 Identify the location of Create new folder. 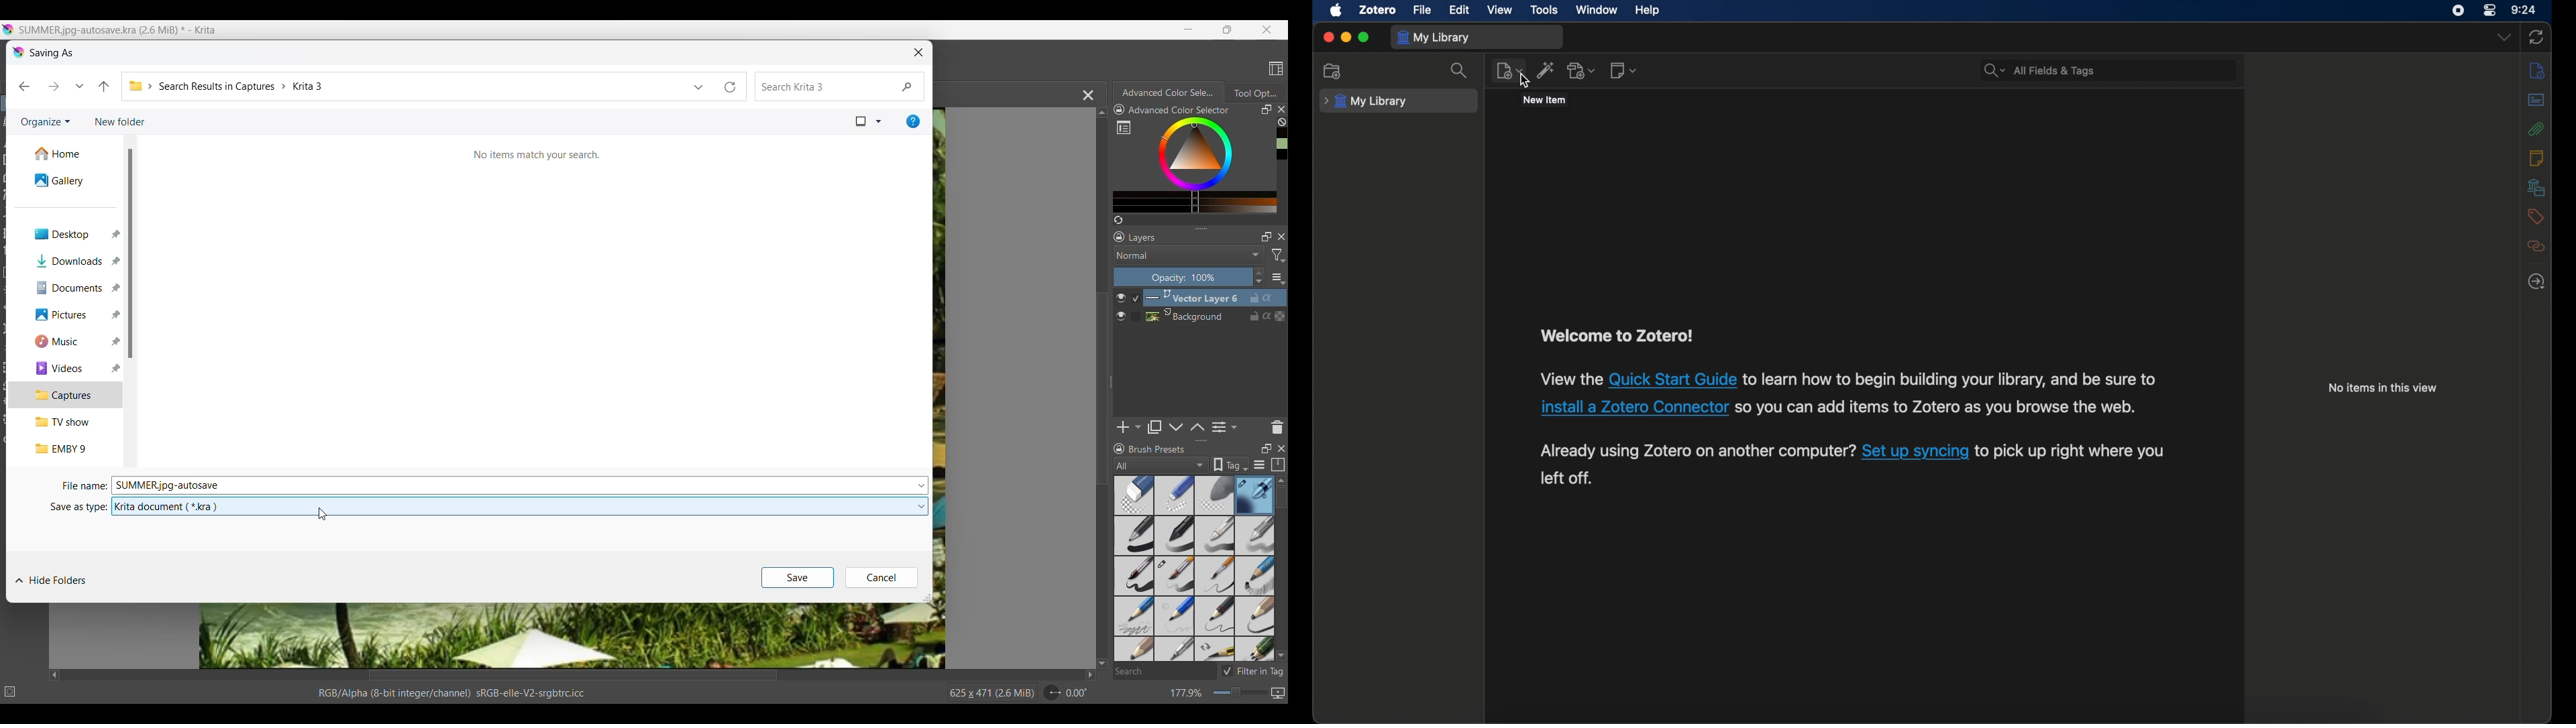
(121, 121).